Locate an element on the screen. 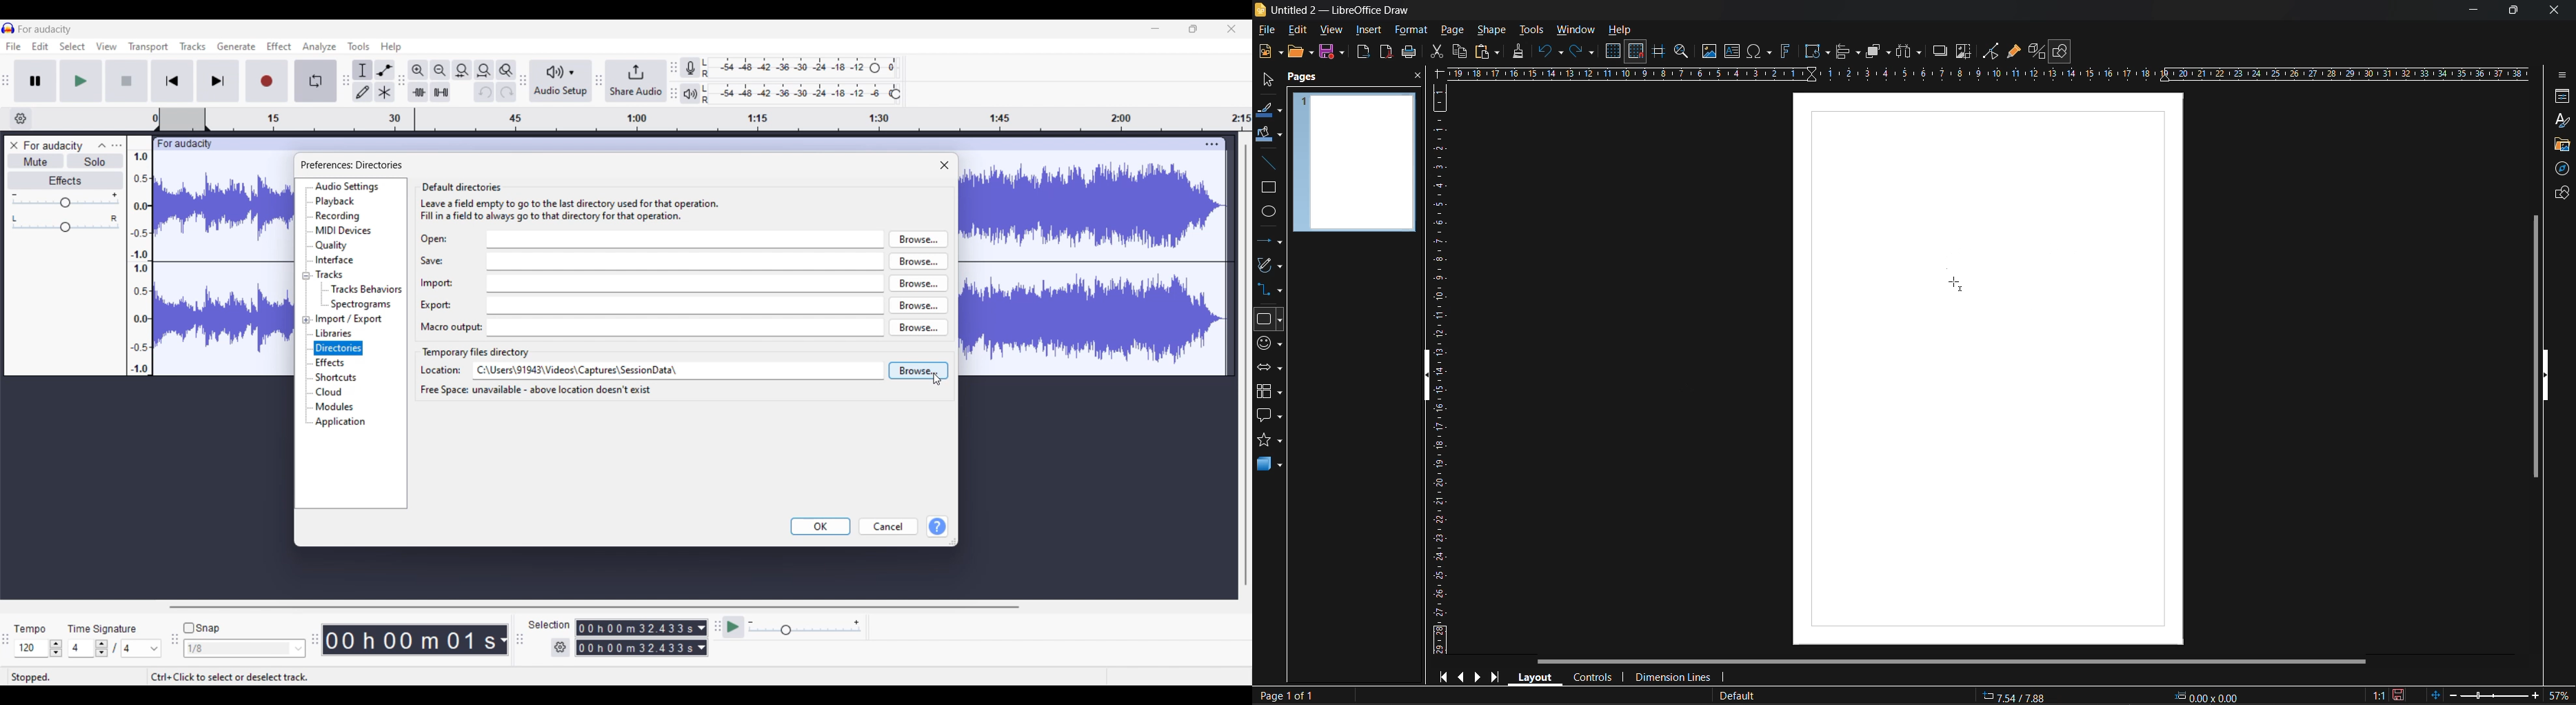 The width and height of the screenshot is (2576, 728). Directories, current selection highlighted is located at coordinates (339, 349).